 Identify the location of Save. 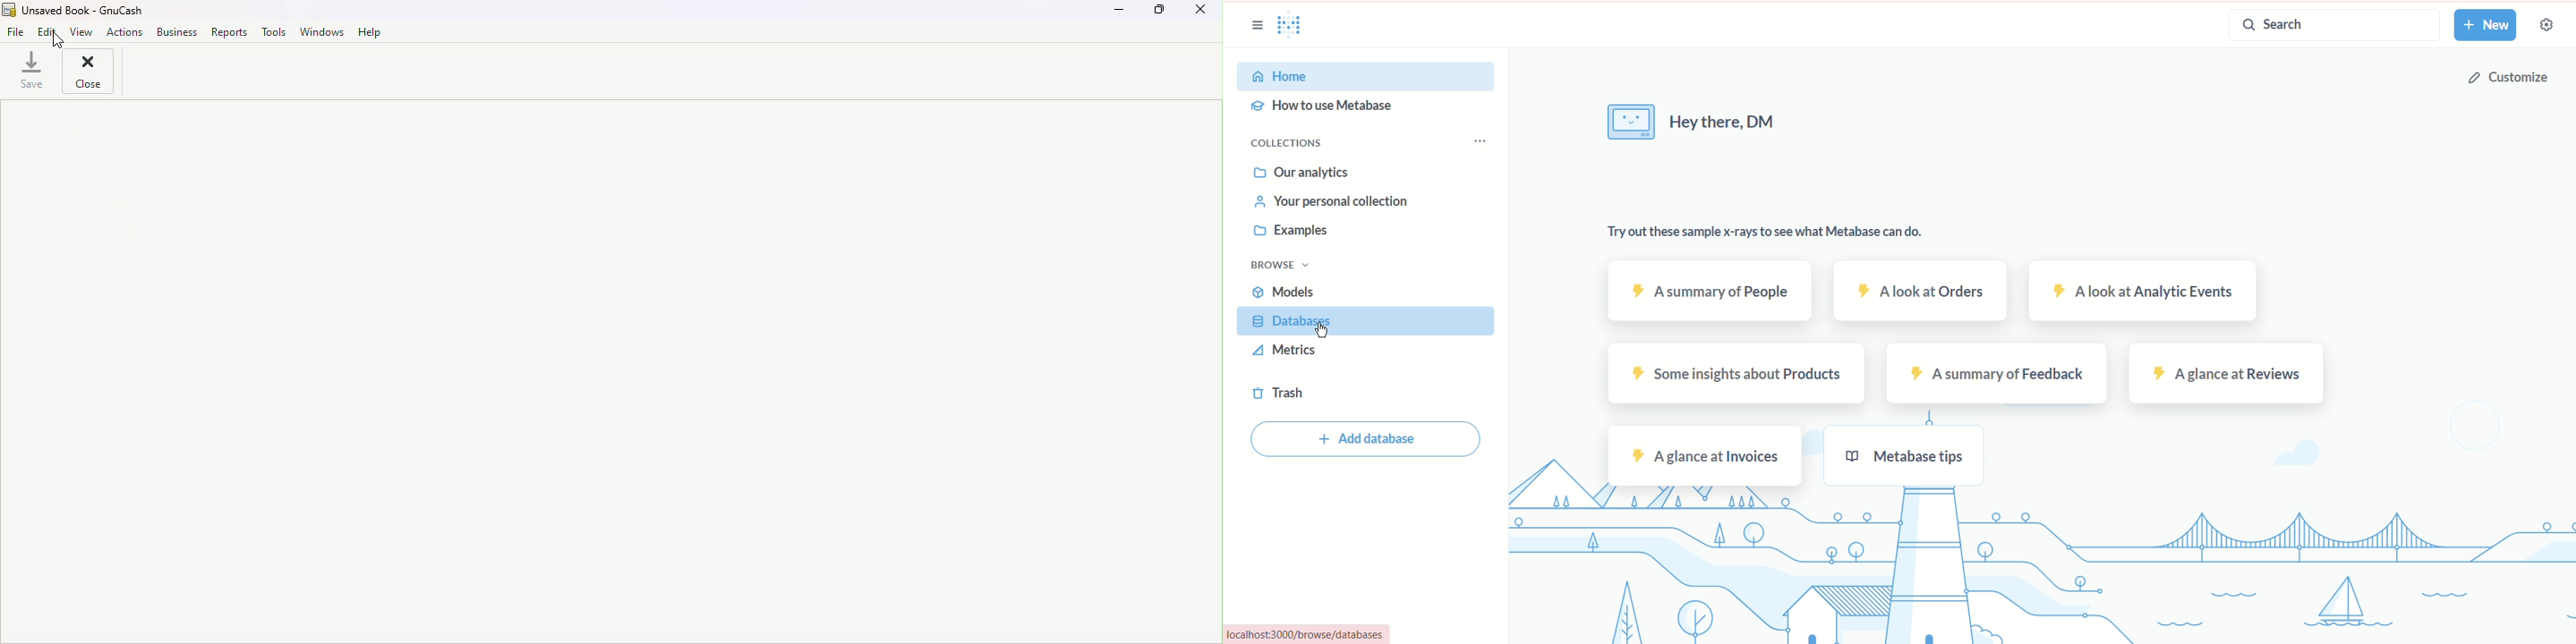
(33, 71).